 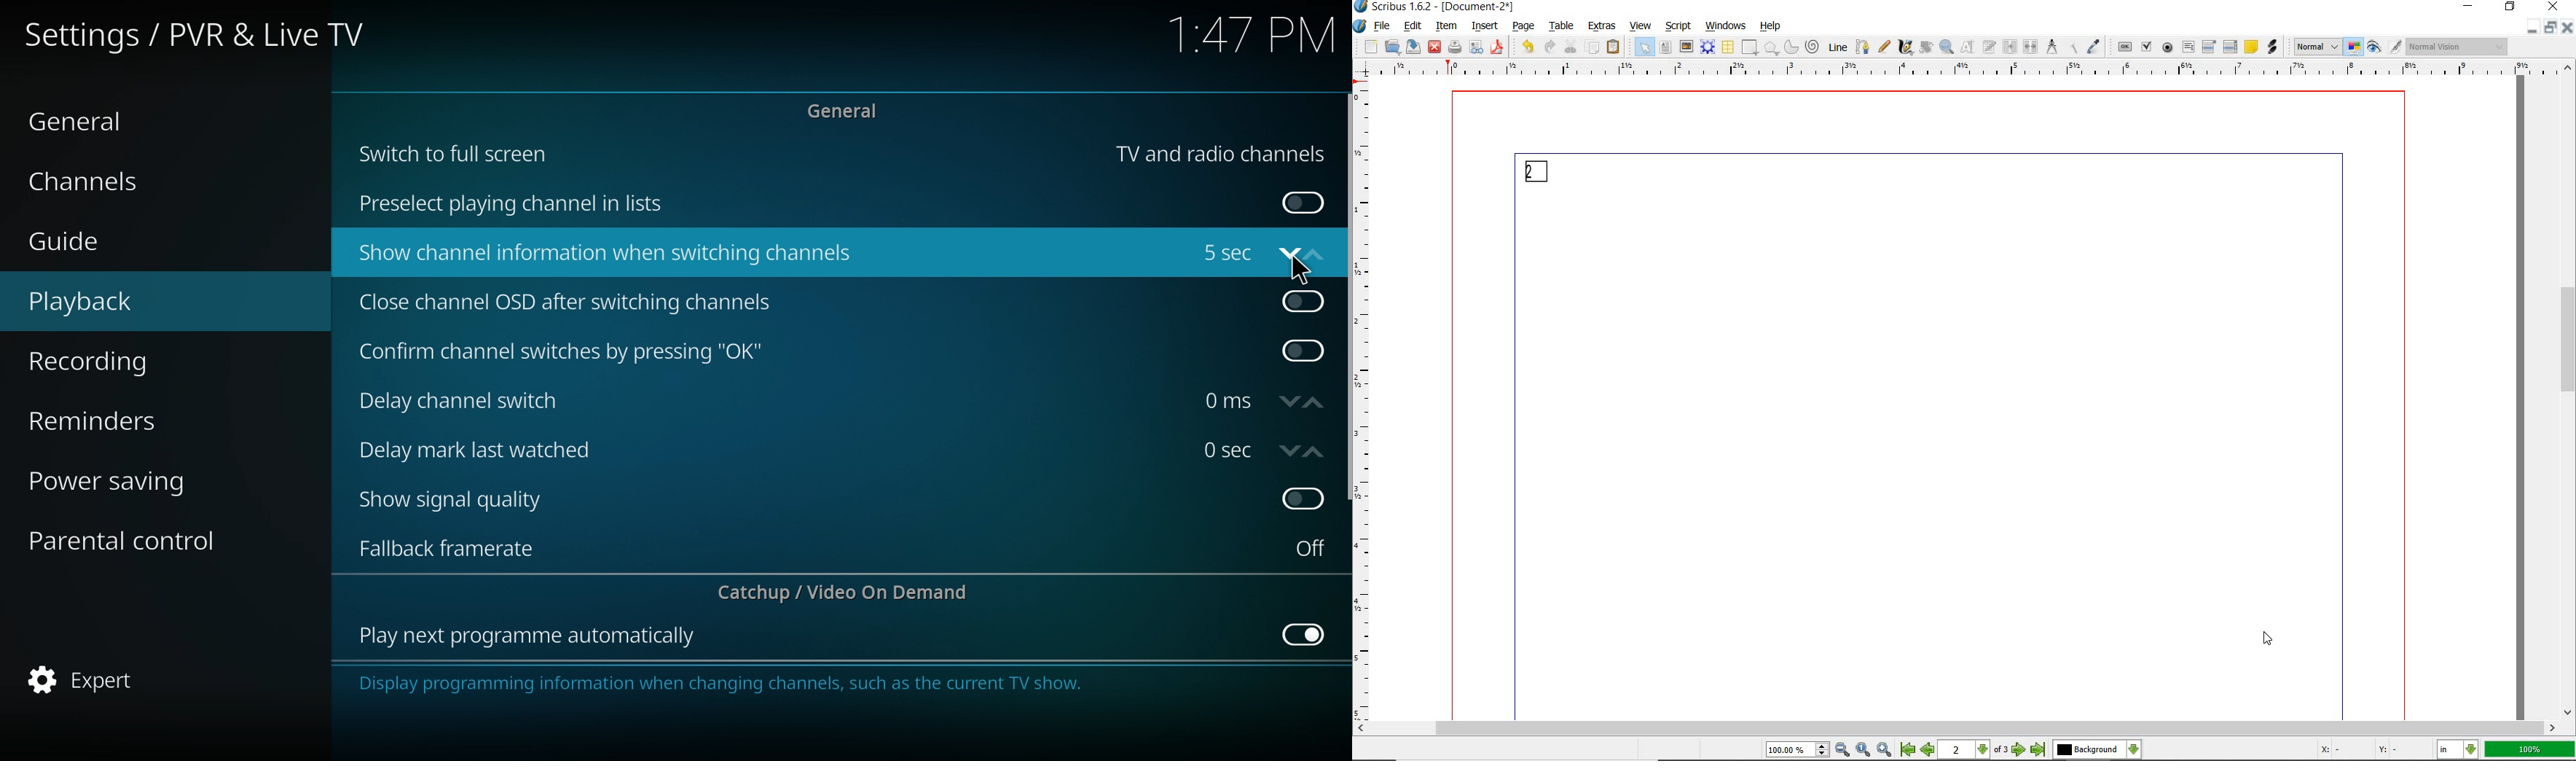 What do you see at coordinates (2231, 47) in the screenshot?
I see `pdf list box` at bounding box center [2231, 47].